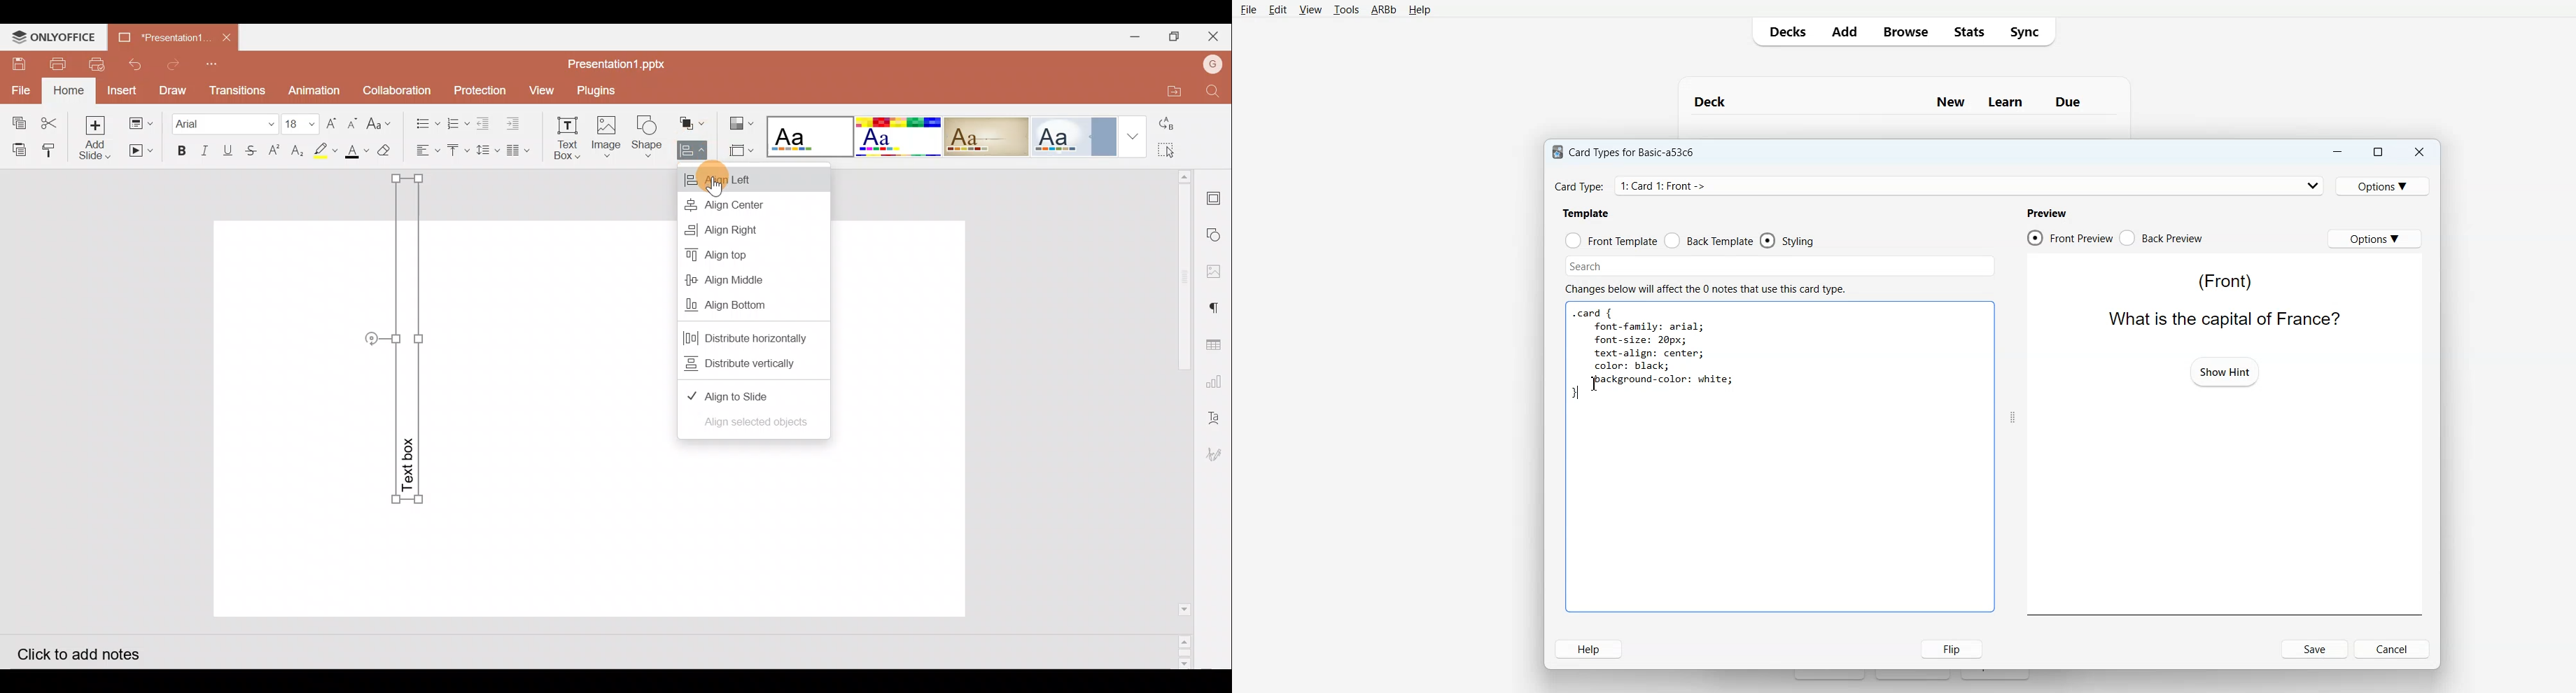 This screenshot has width=2576, height=700. I want to click on Bullets, so click(424, 120).